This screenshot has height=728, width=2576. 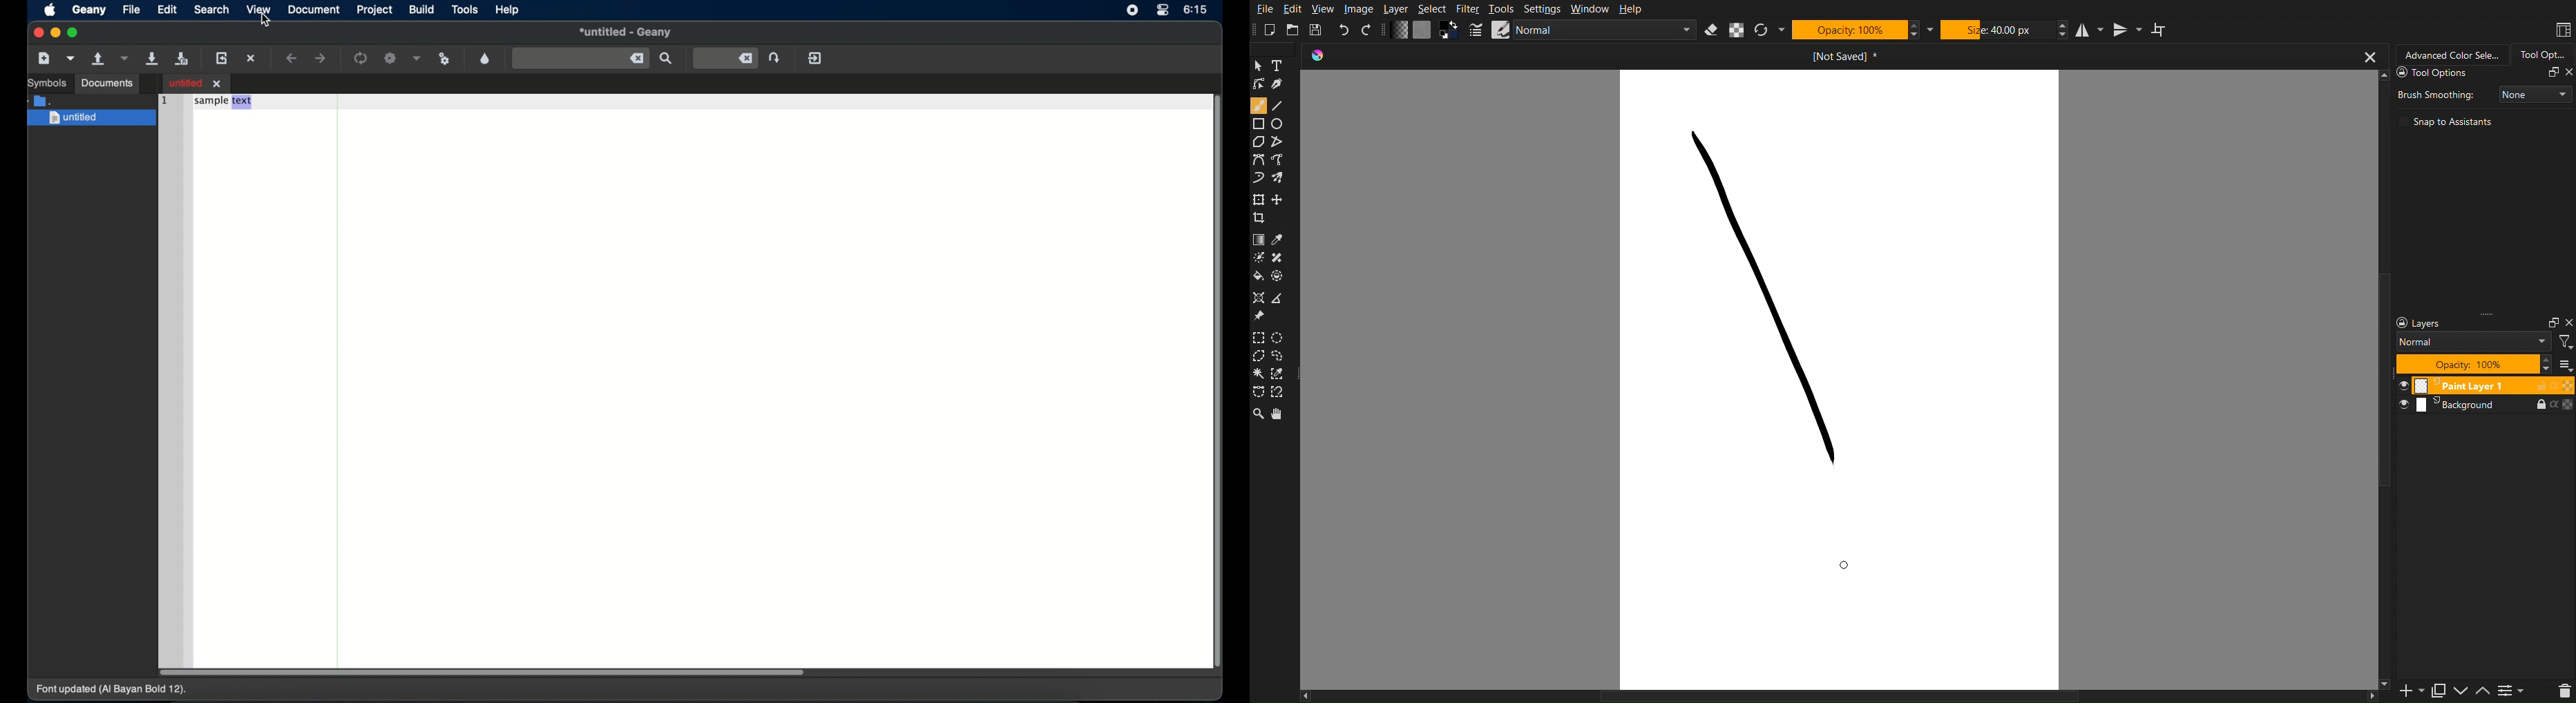 What do you see at coordinates (1847, 566) in the screenshot?
I see `Cursor` at bounding box center [1847, 566].